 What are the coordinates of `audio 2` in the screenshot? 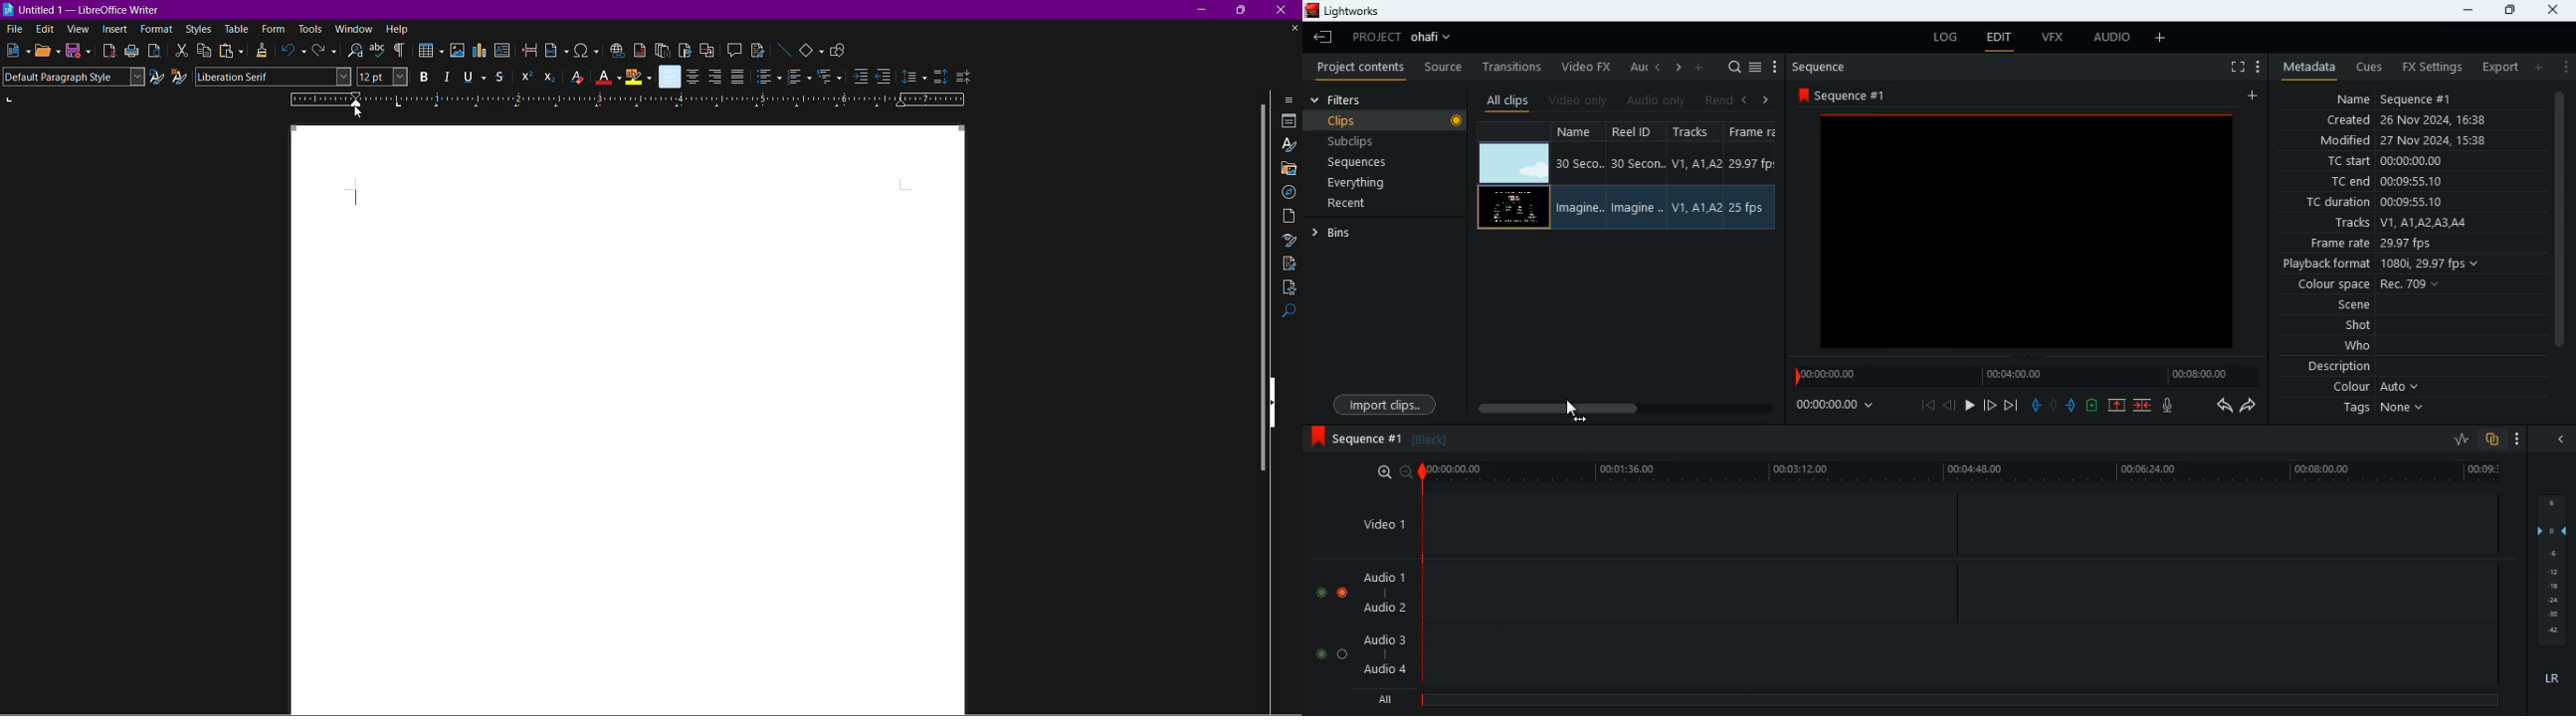 It's located at (1385, 608).